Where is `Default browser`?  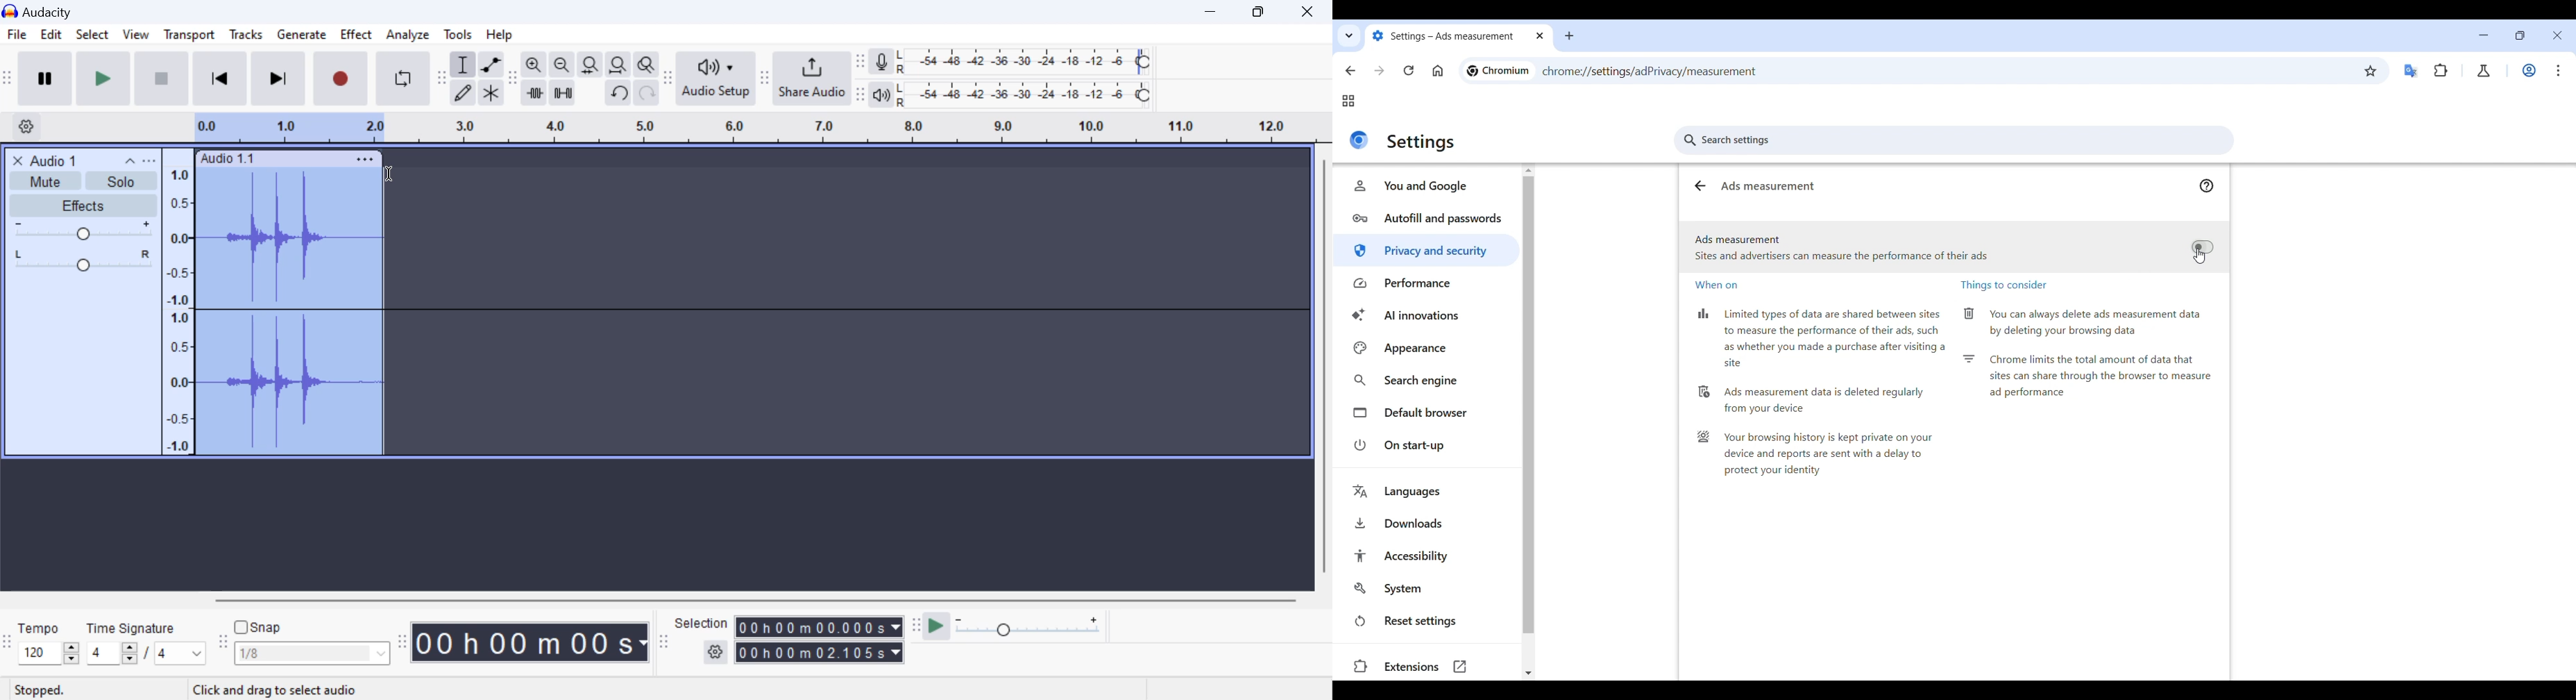
Default browser is located at coordinates (1426, 413).